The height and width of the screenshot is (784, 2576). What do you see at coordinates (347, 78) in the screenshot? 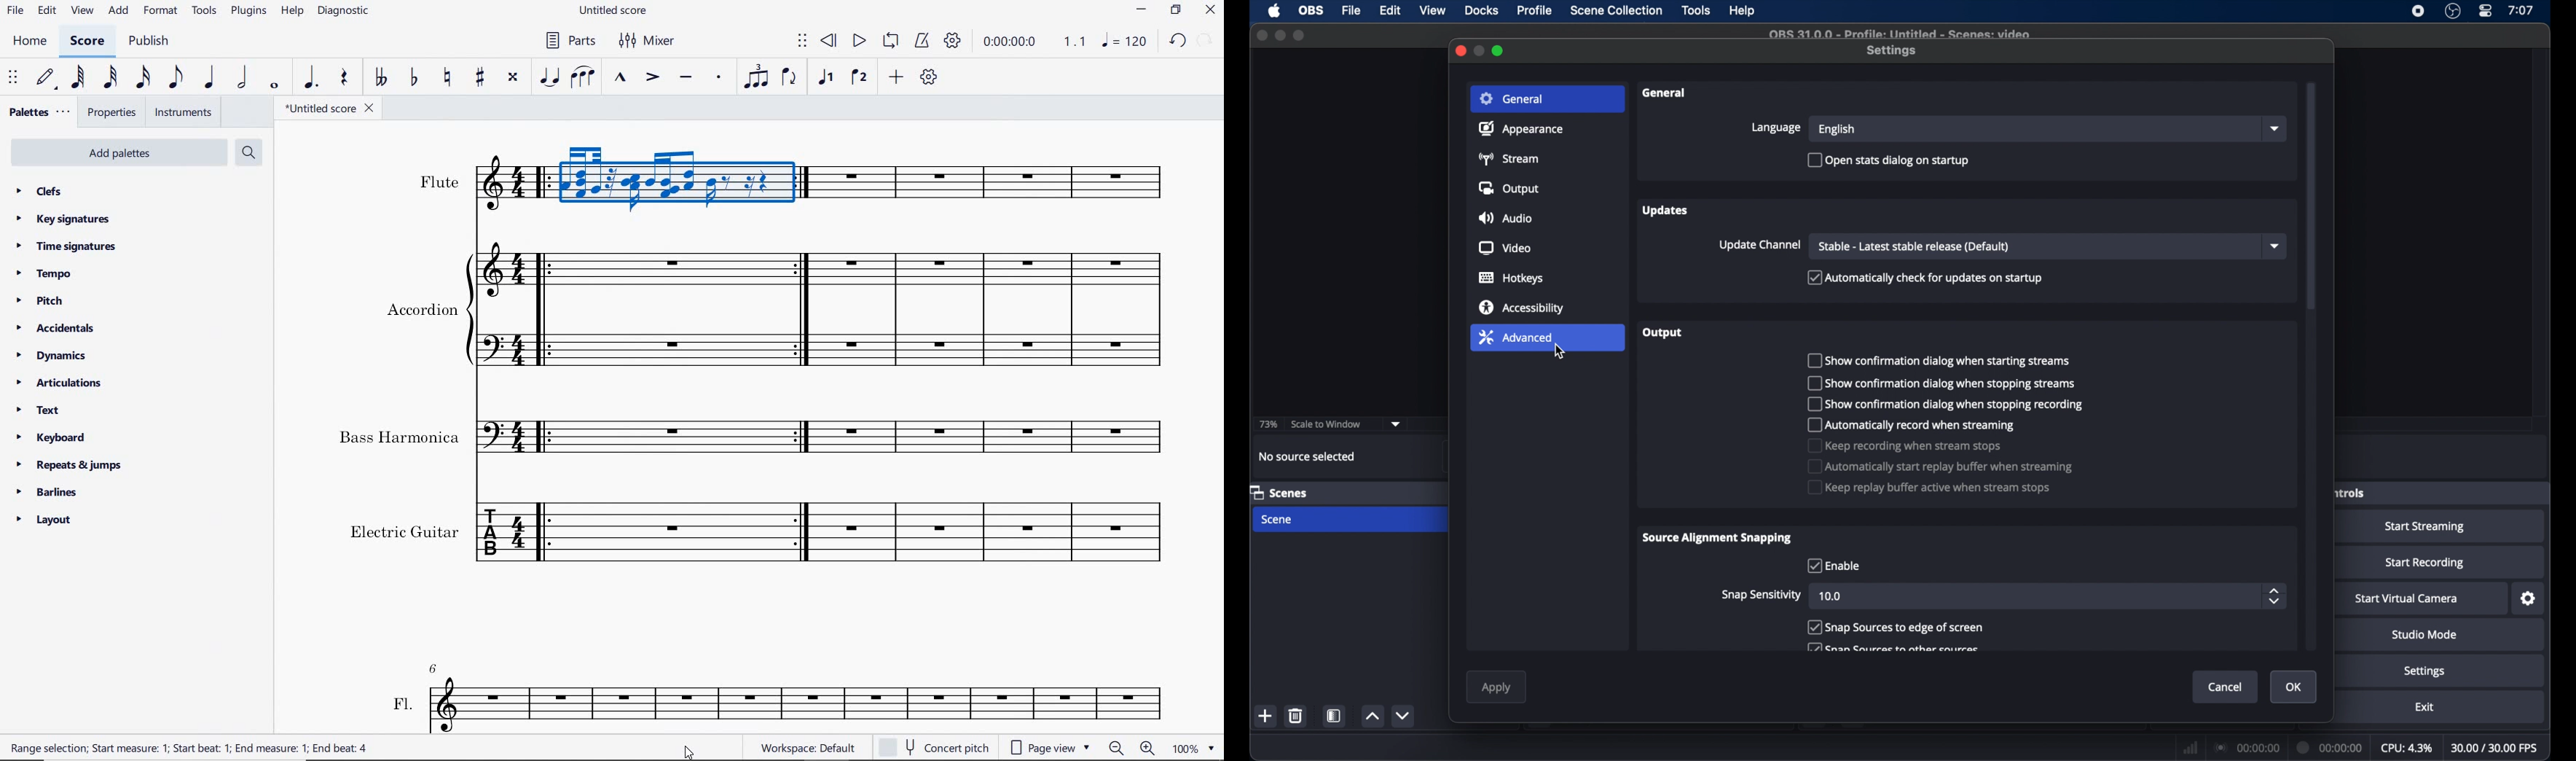
I see `rest` at bounding box center [347, 78].